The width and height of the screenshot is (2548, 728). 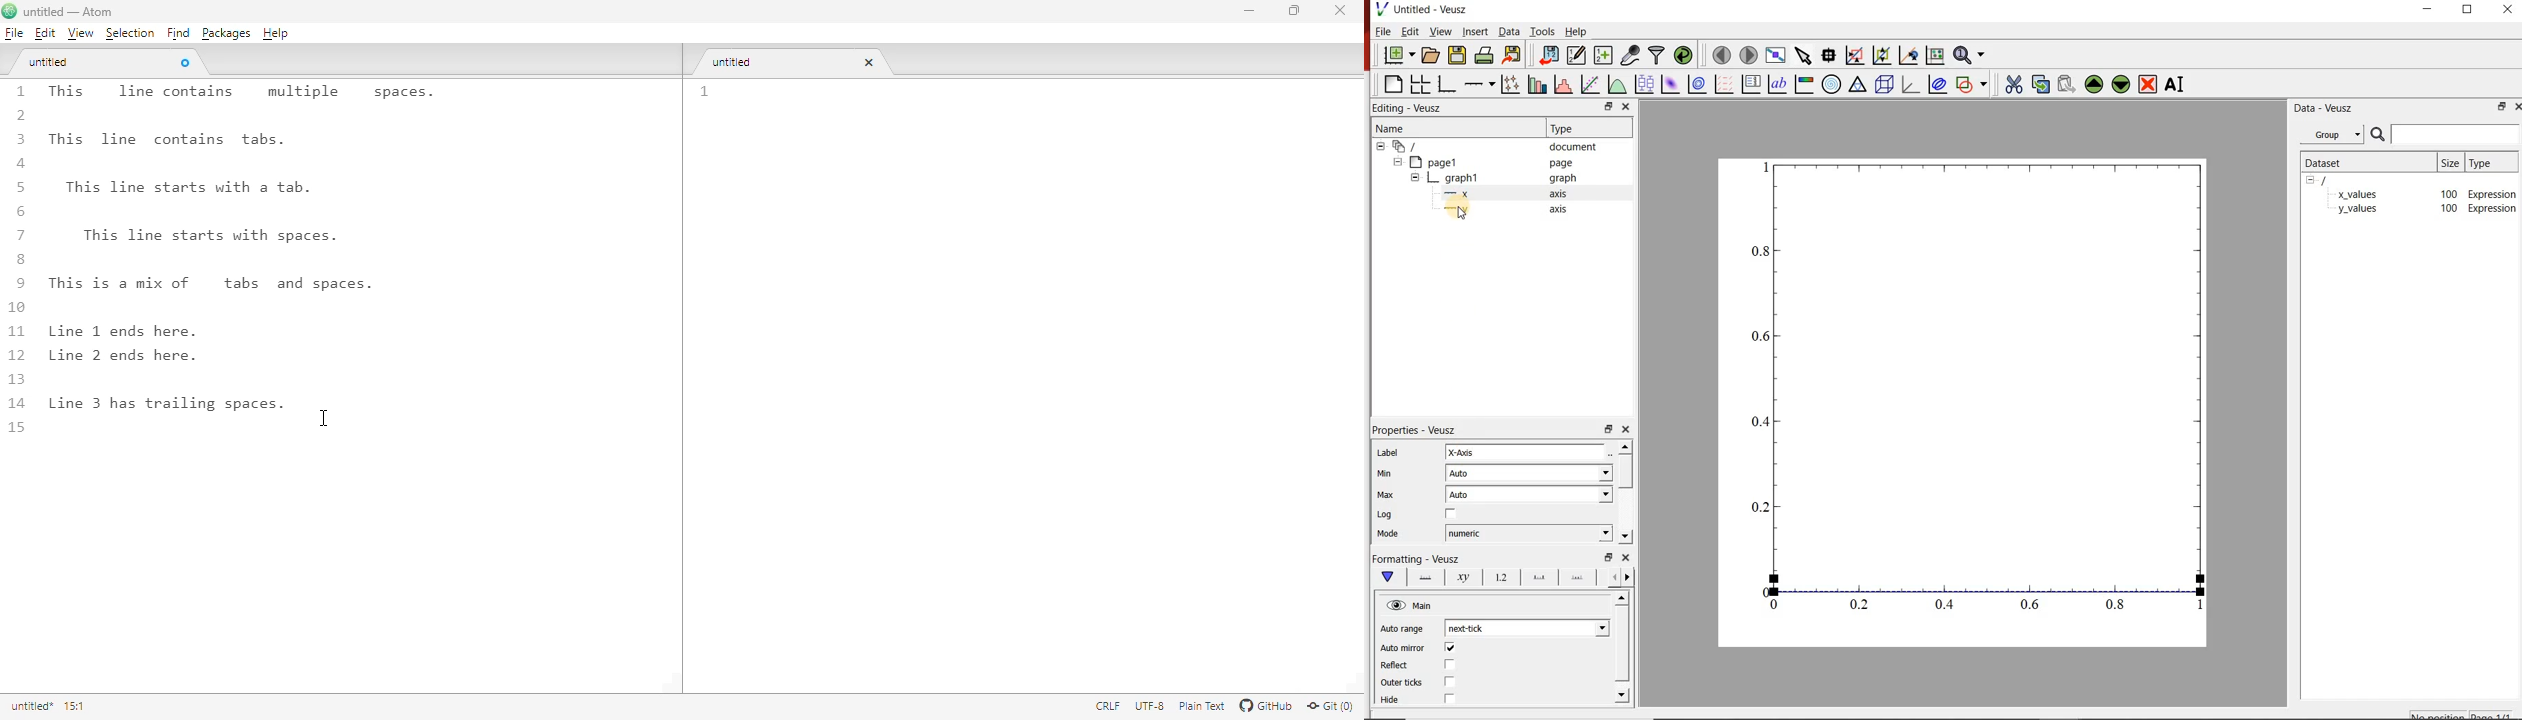 I want to click on move to next page, so click(x=1750, y=55).